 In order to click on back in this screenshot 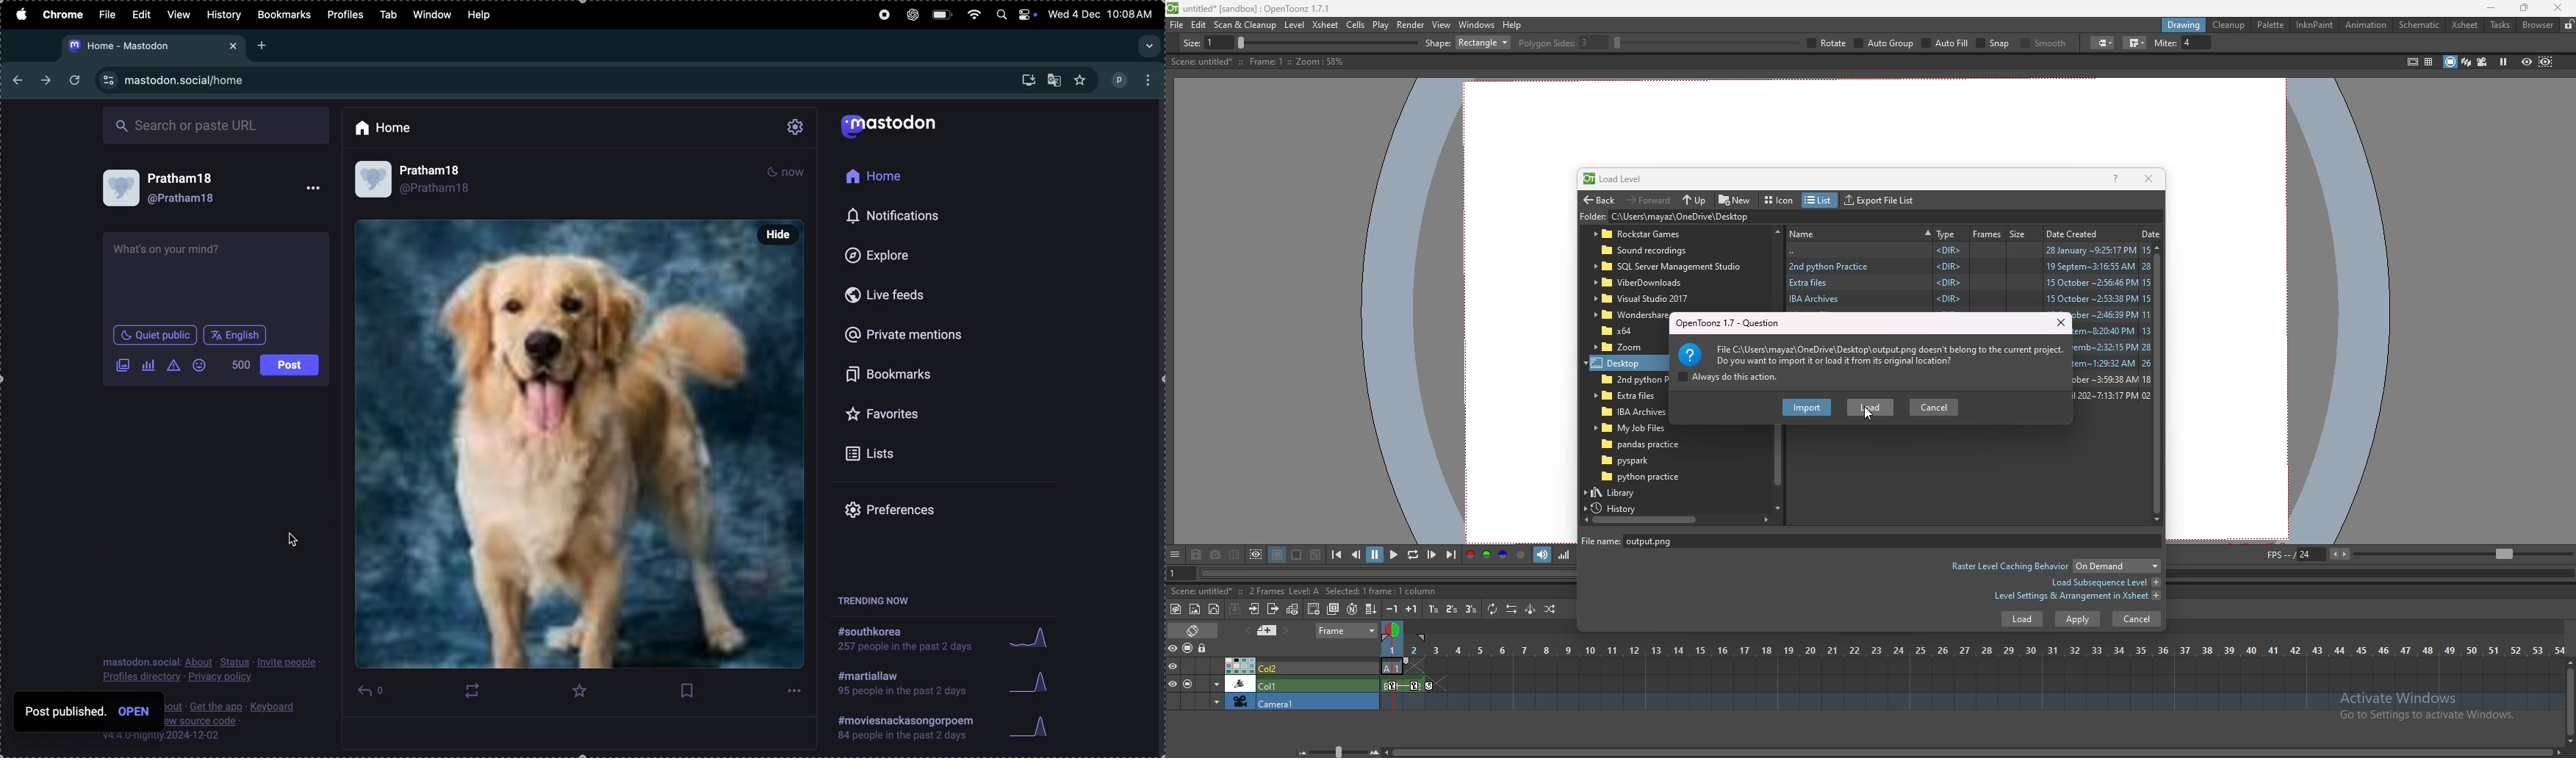, I will do `click(1970, 250)`.